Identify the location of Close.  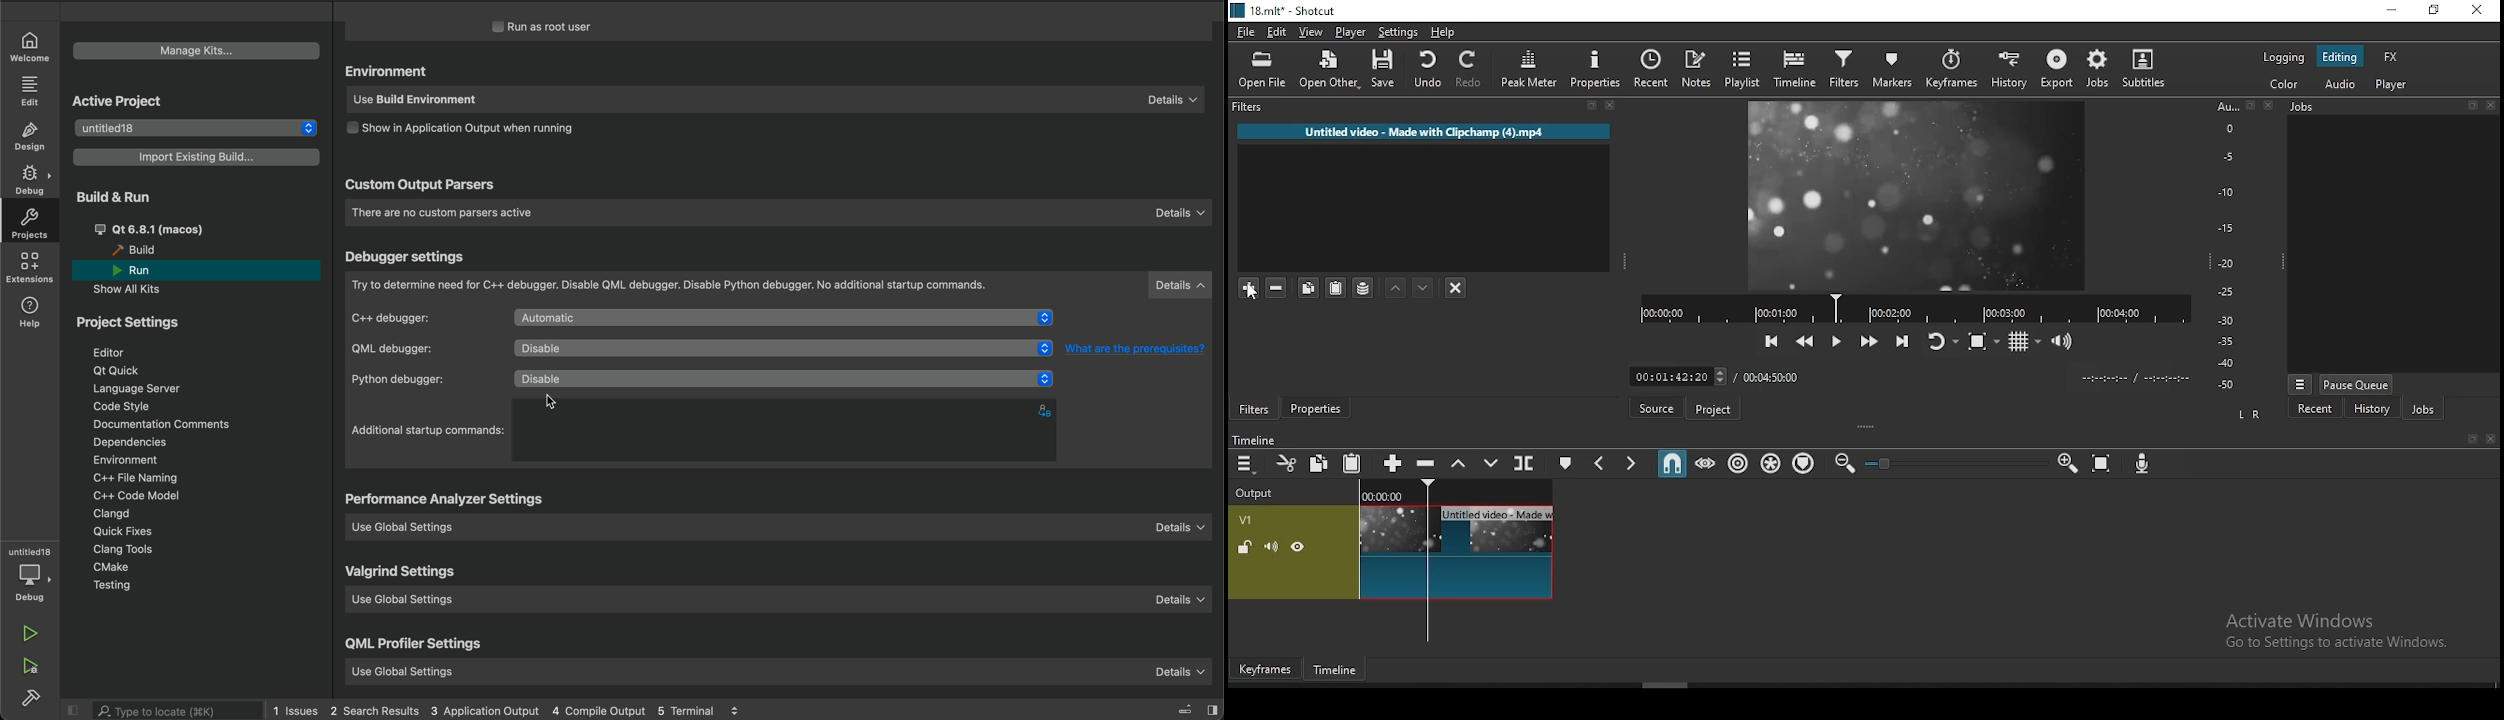
(1611, 105).